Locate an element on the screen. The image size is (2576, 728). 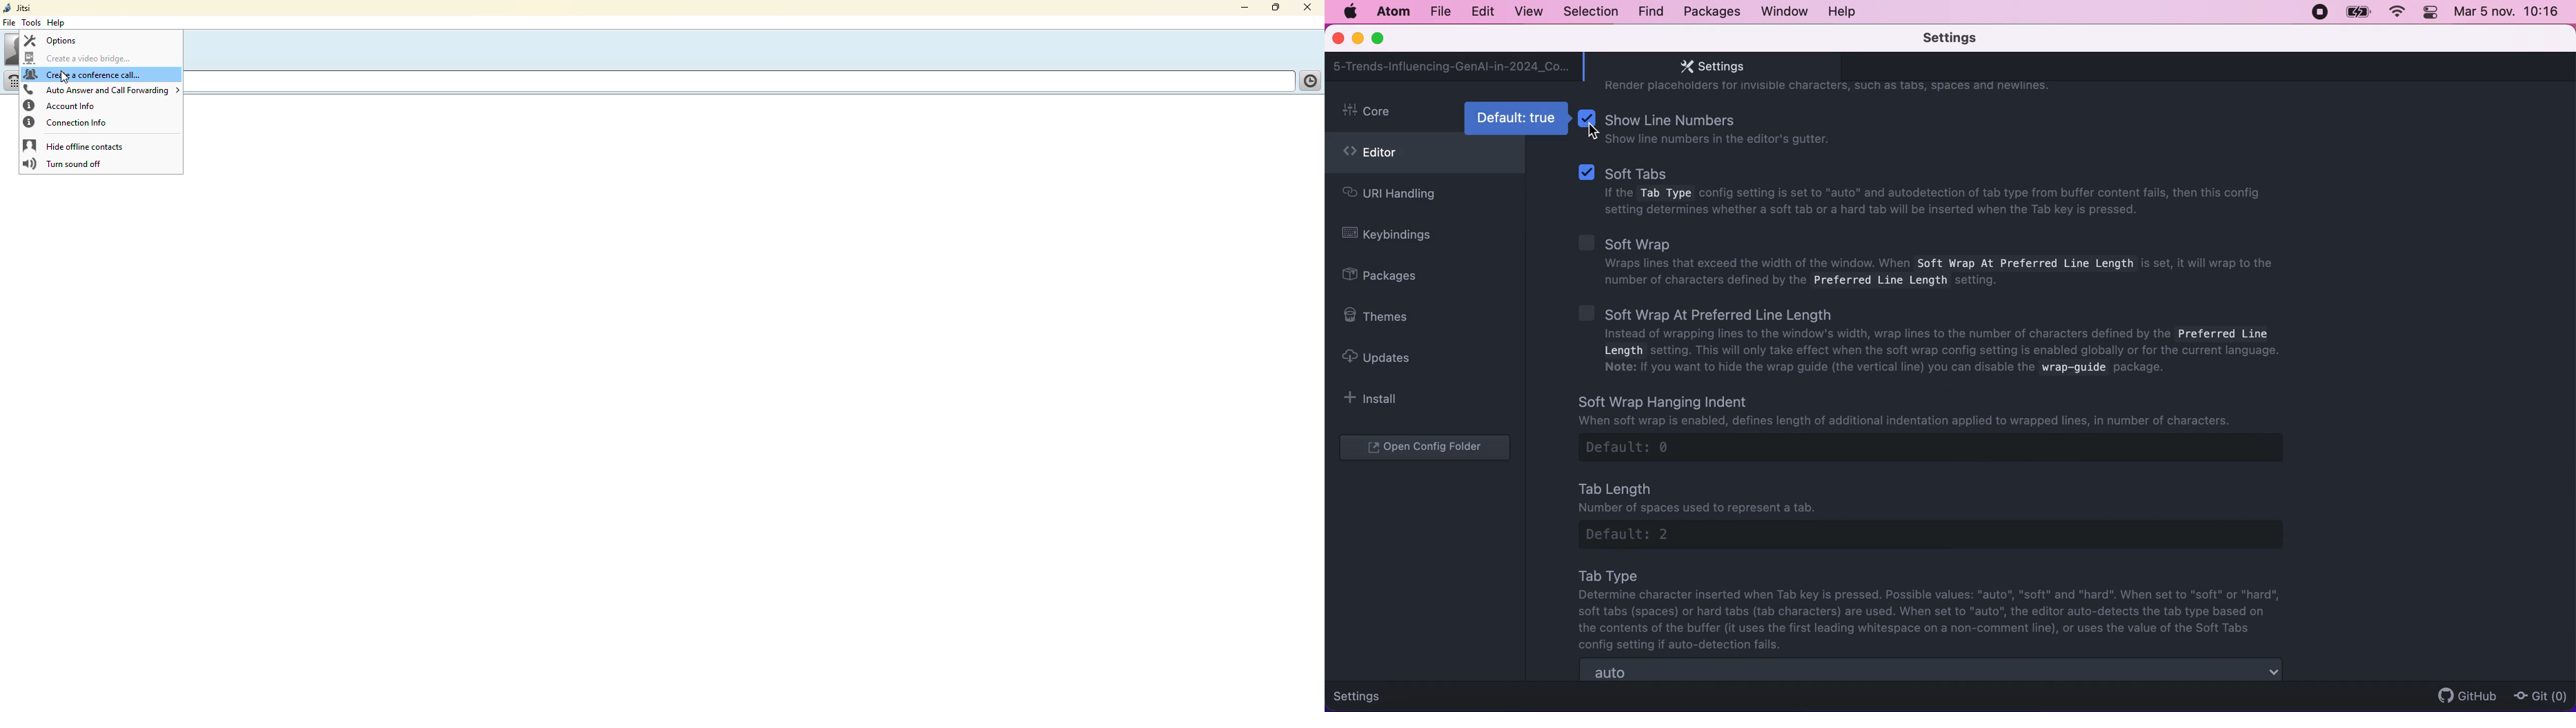
soft tabs is located at coordinates (1926, 193).